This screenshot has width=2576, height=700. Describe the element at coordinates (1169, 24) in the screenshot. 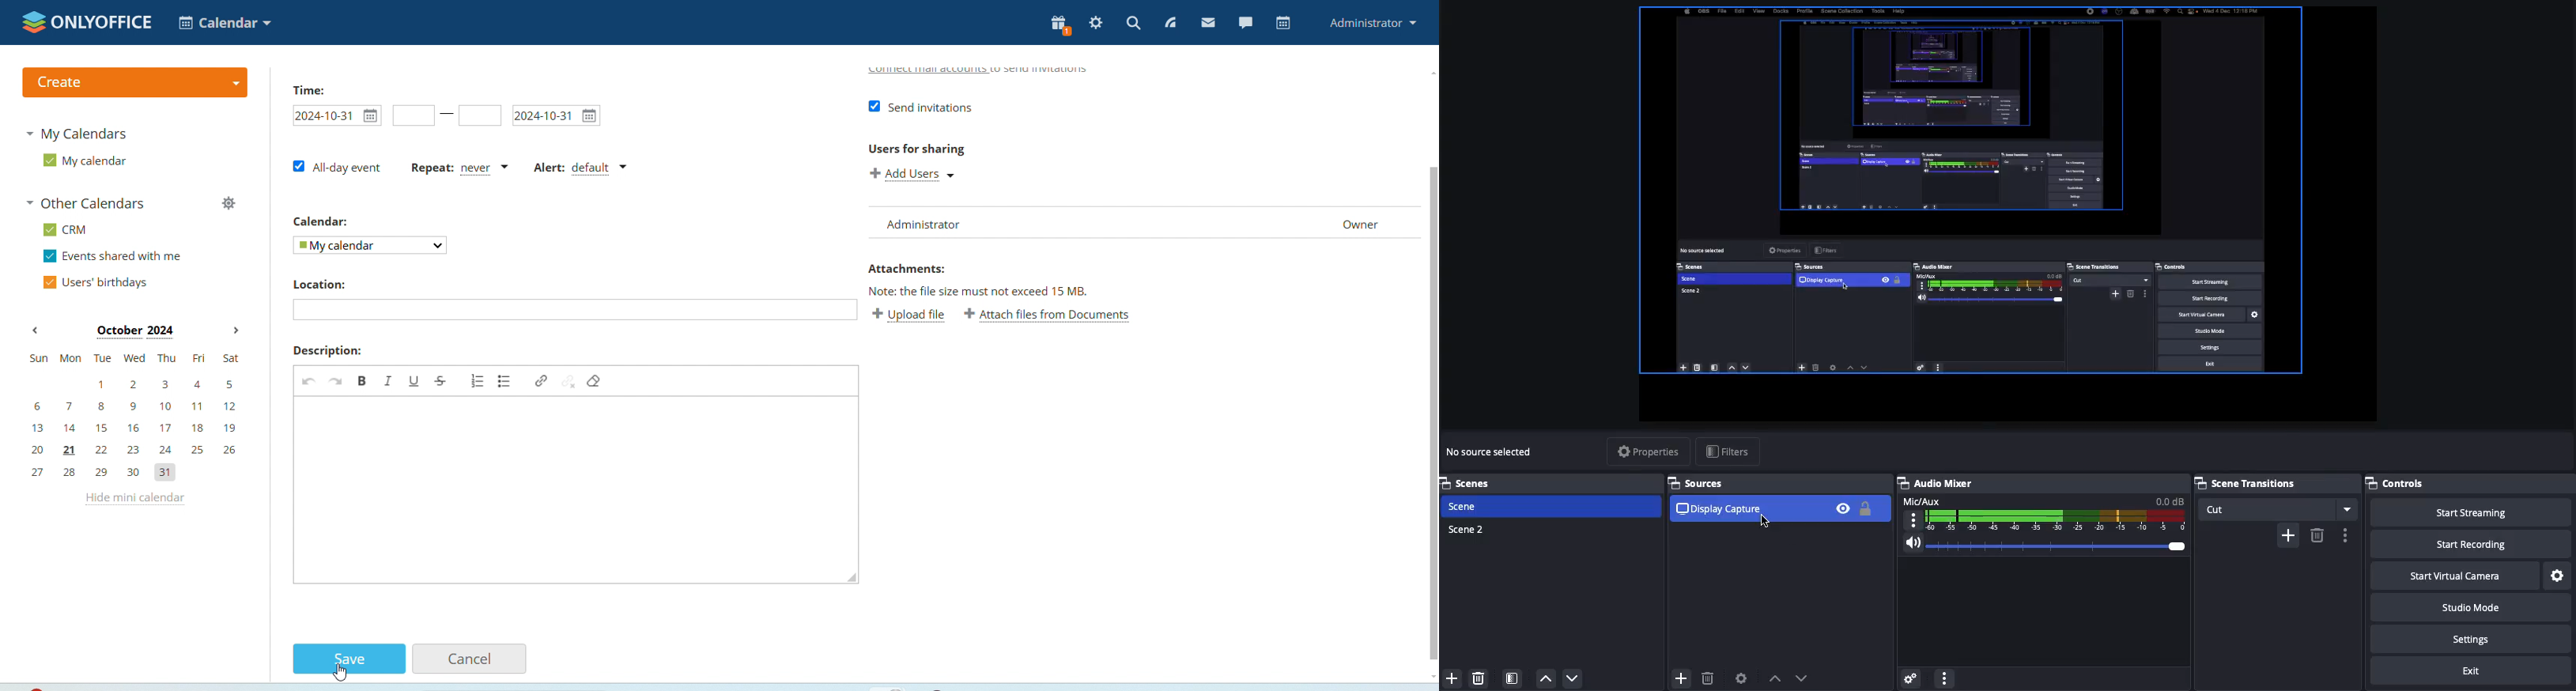

I see `feed` at that location.